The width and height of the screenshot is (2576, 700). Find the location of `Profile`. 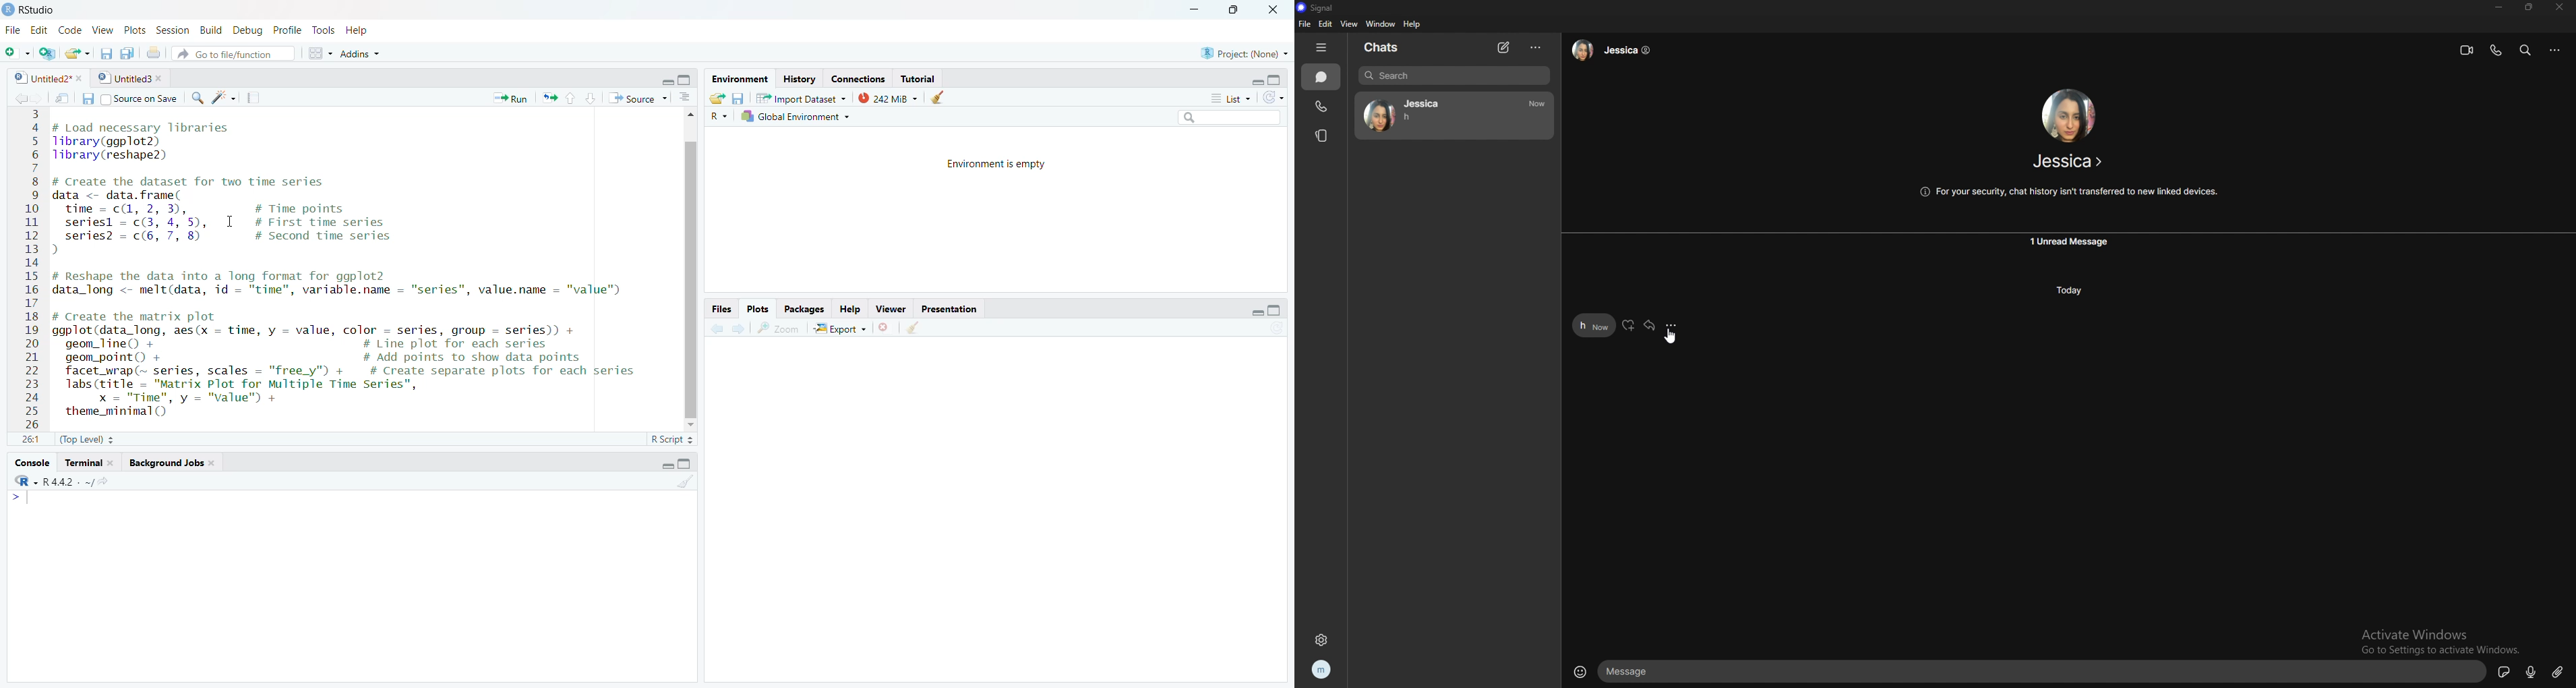

Profile is located at coordinates (290, 30).